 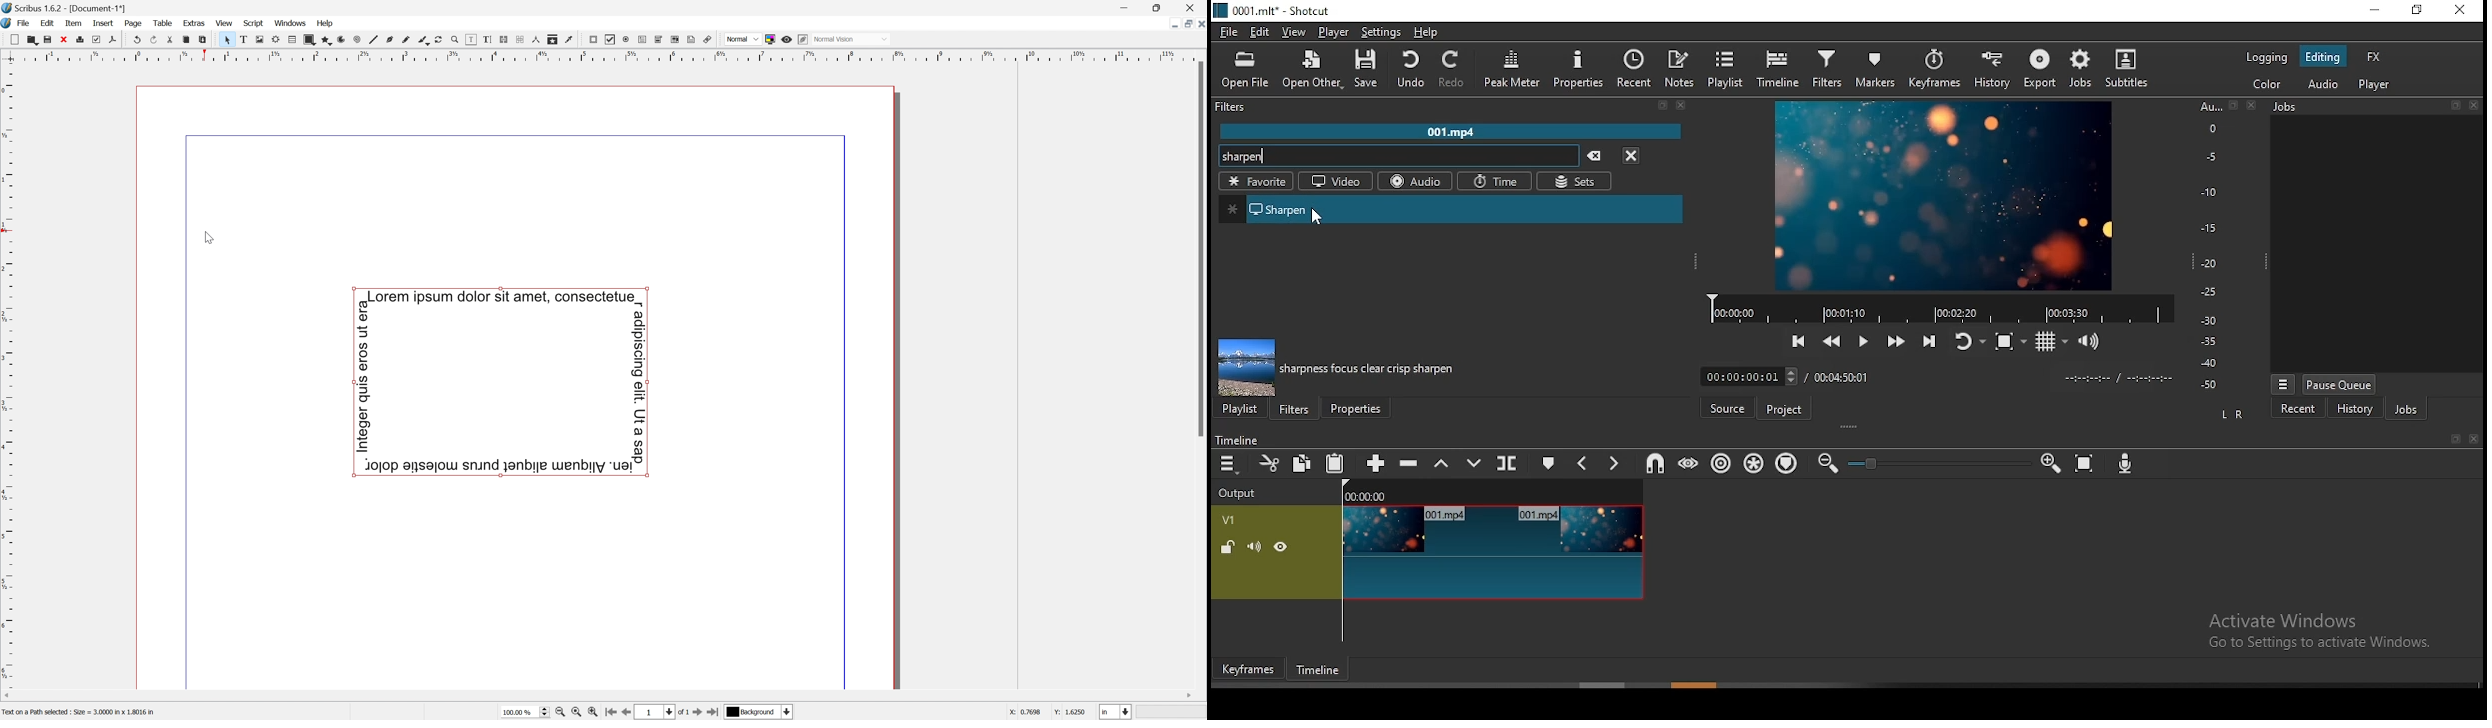 I want to click on close menu, so click(x=1634, y=155).